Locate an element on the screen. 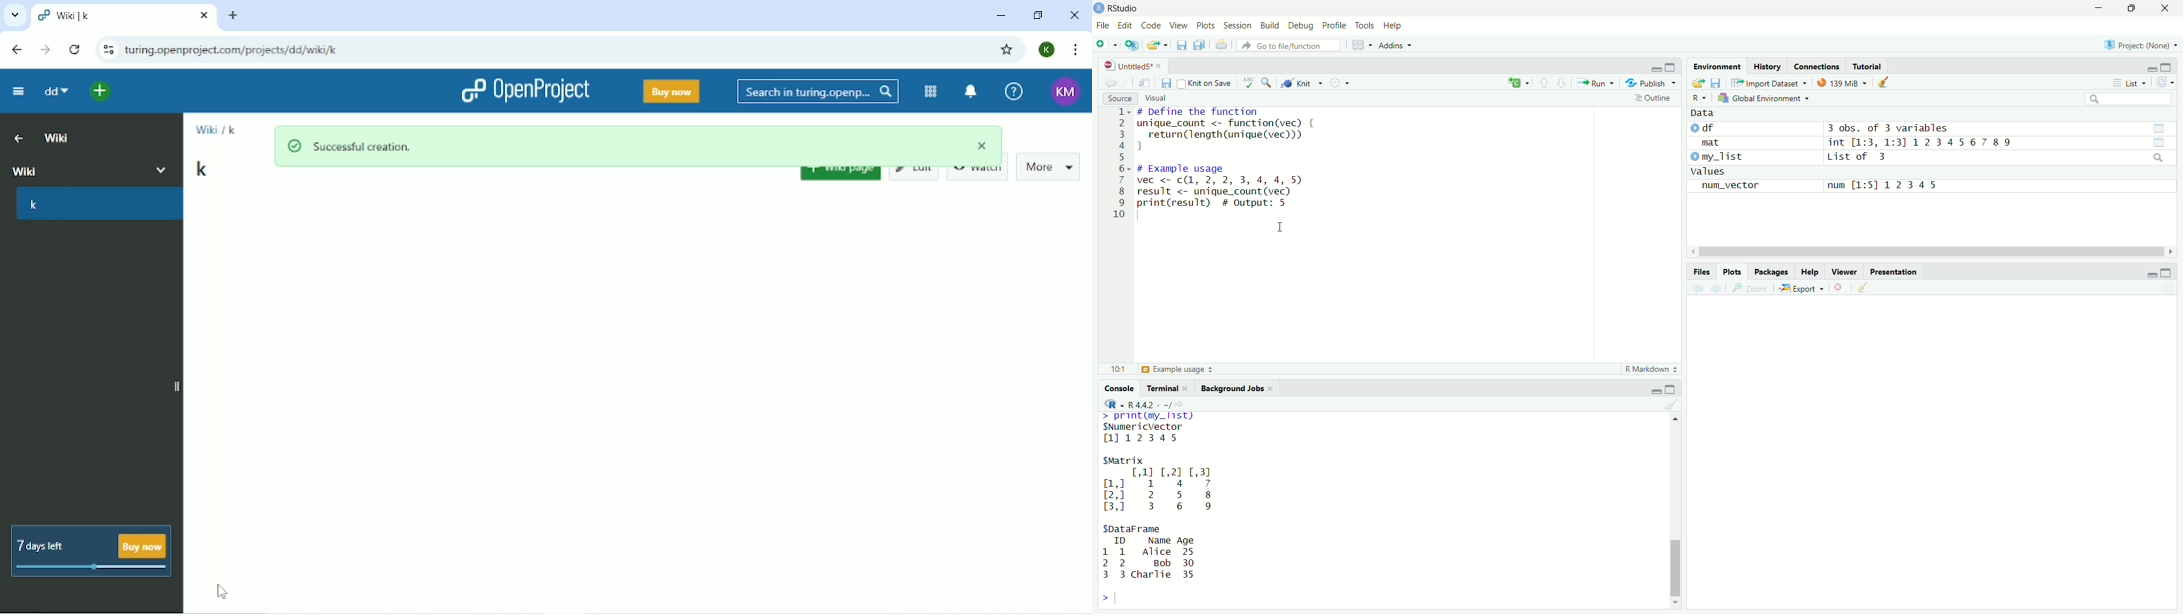  save is located at coordinates (1182, 45).